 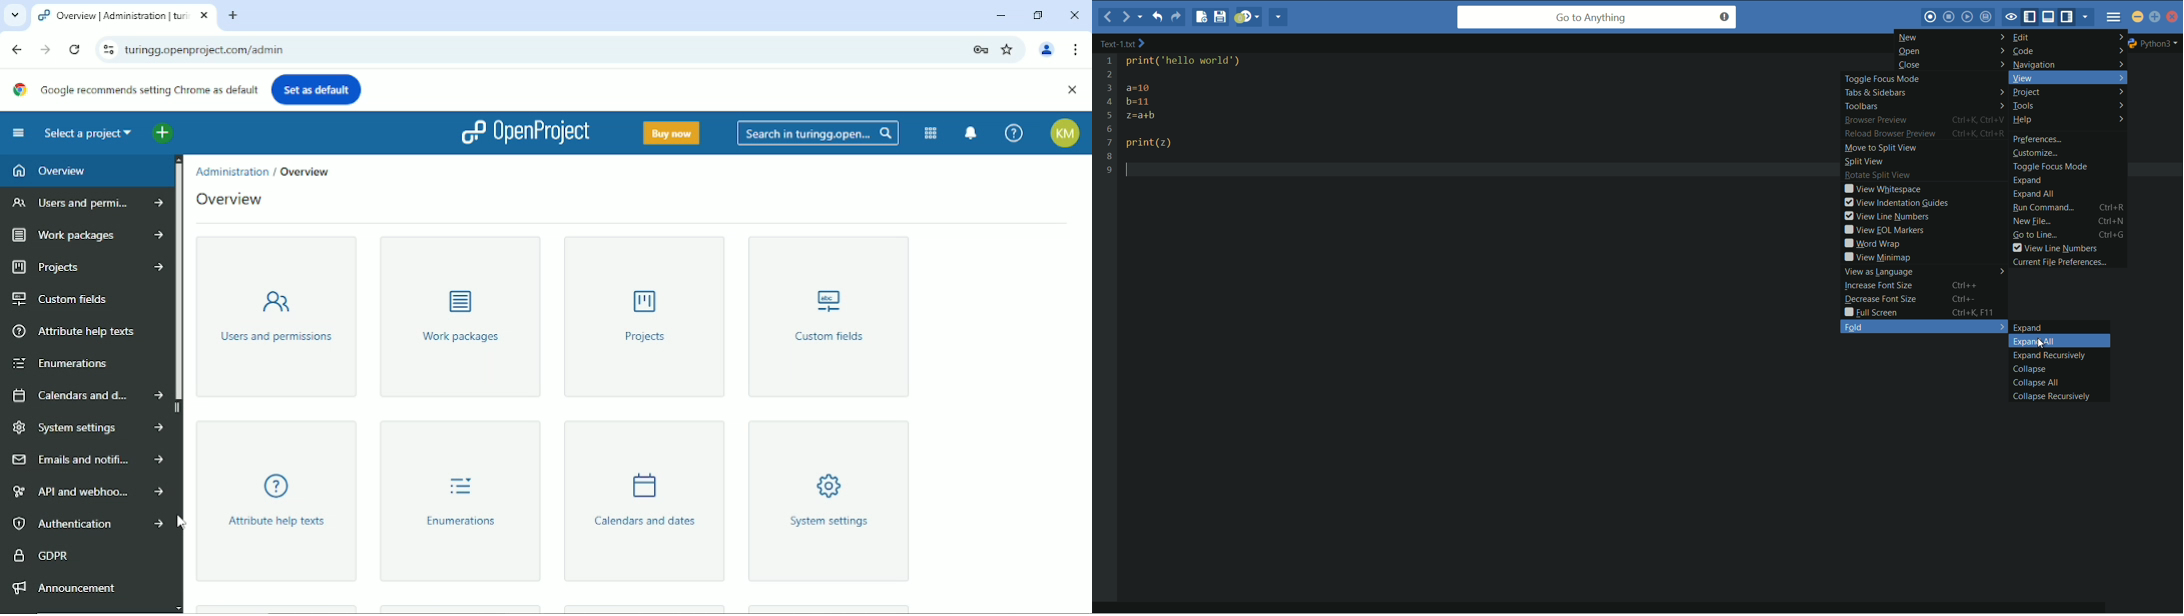 What do you see at coordinates (84, 268) in the screenshot?
I see `Projects` at bounding box center [84, 268].